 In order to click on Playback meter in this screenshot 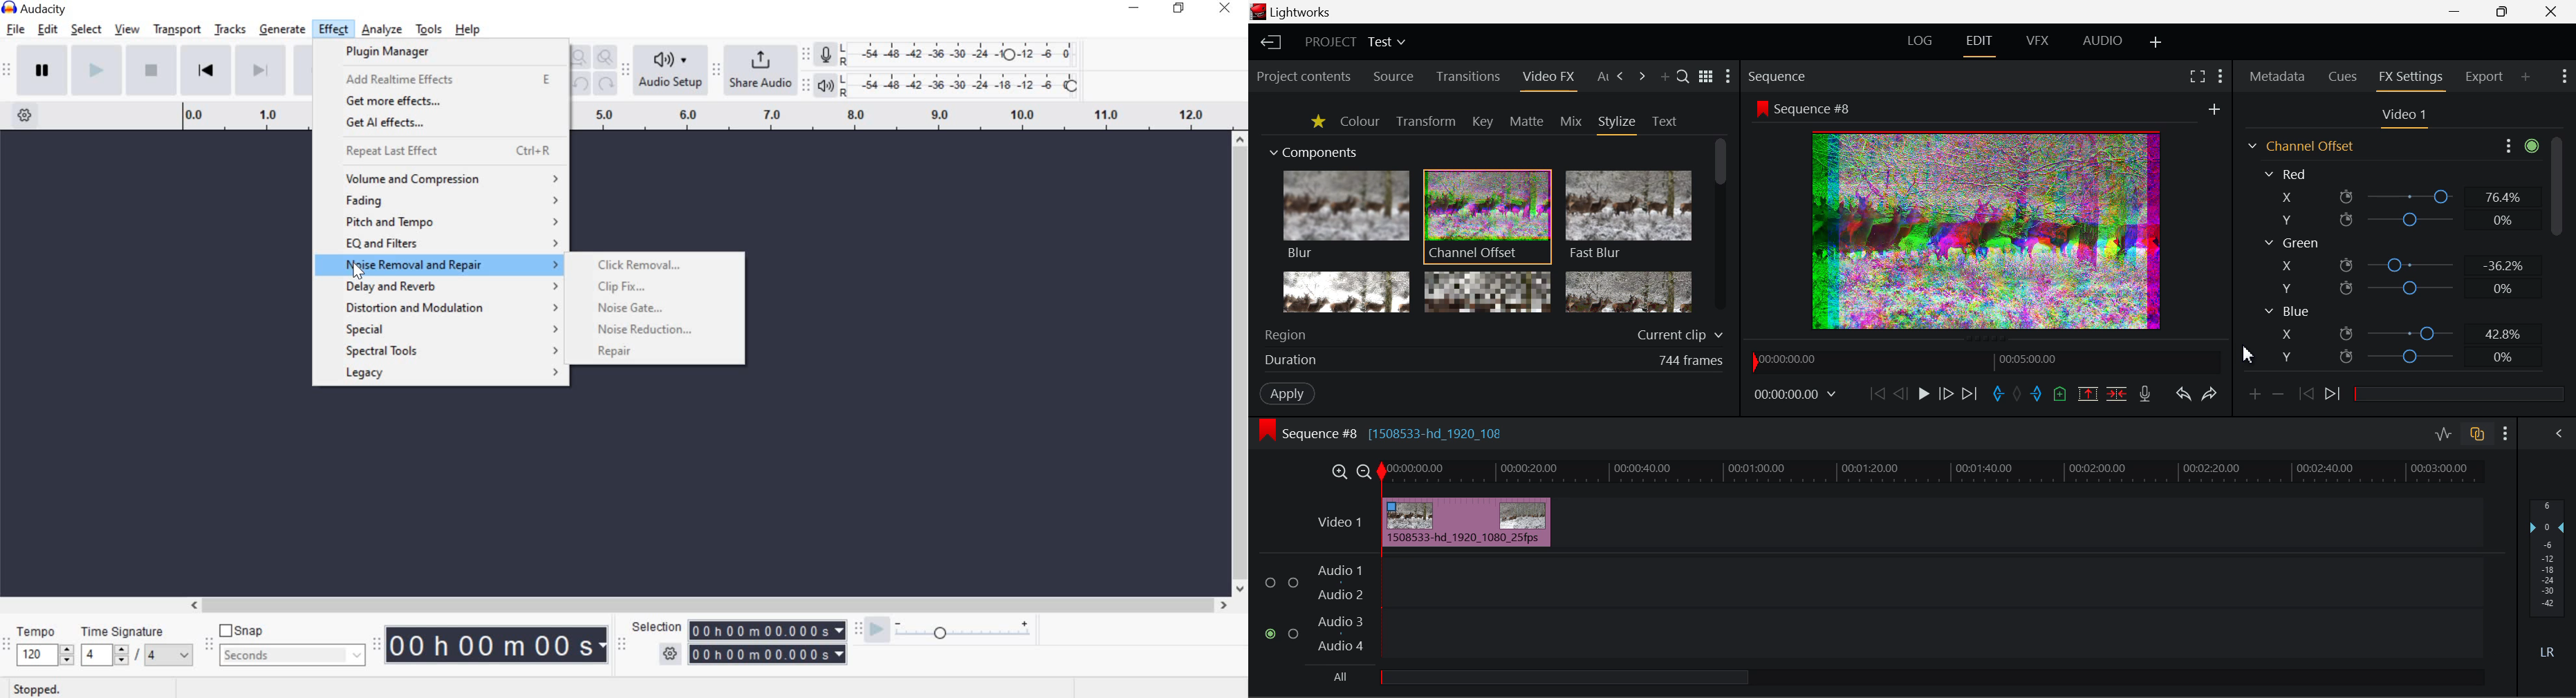, I will do `click(825, 86)`.